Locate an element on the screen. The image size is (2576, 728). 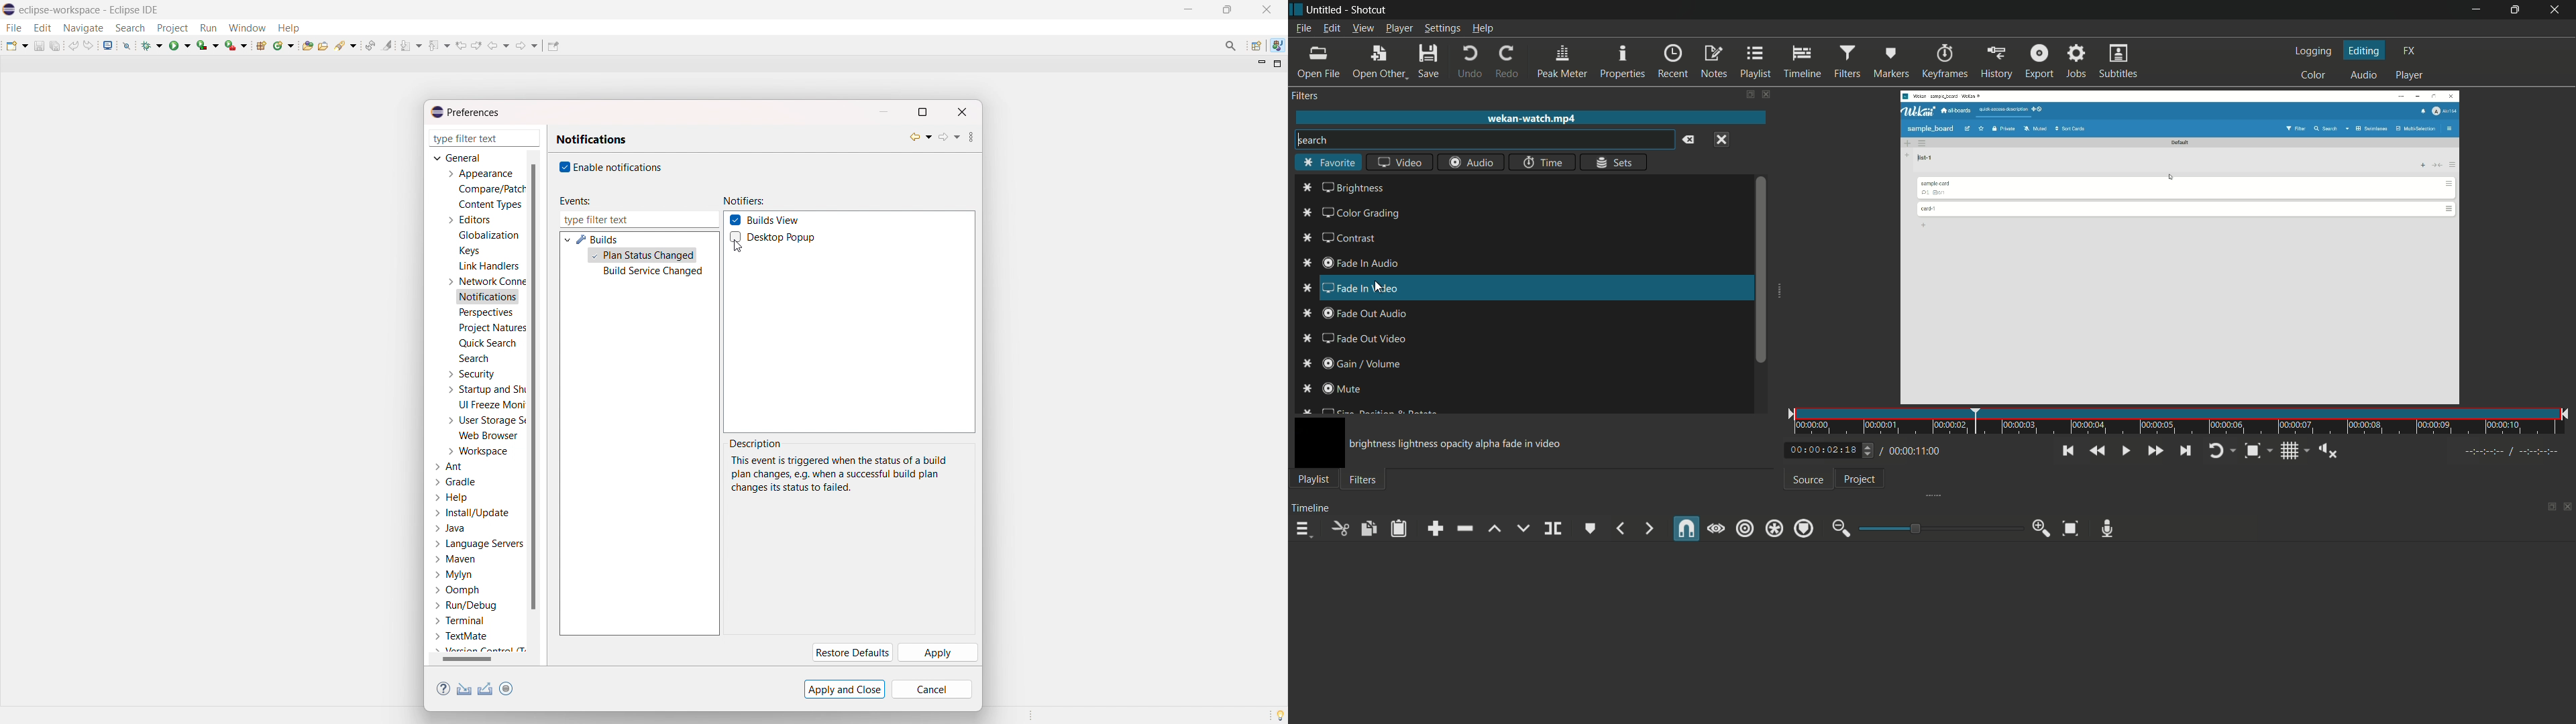
close filter is located at coordinates (1766, 95).